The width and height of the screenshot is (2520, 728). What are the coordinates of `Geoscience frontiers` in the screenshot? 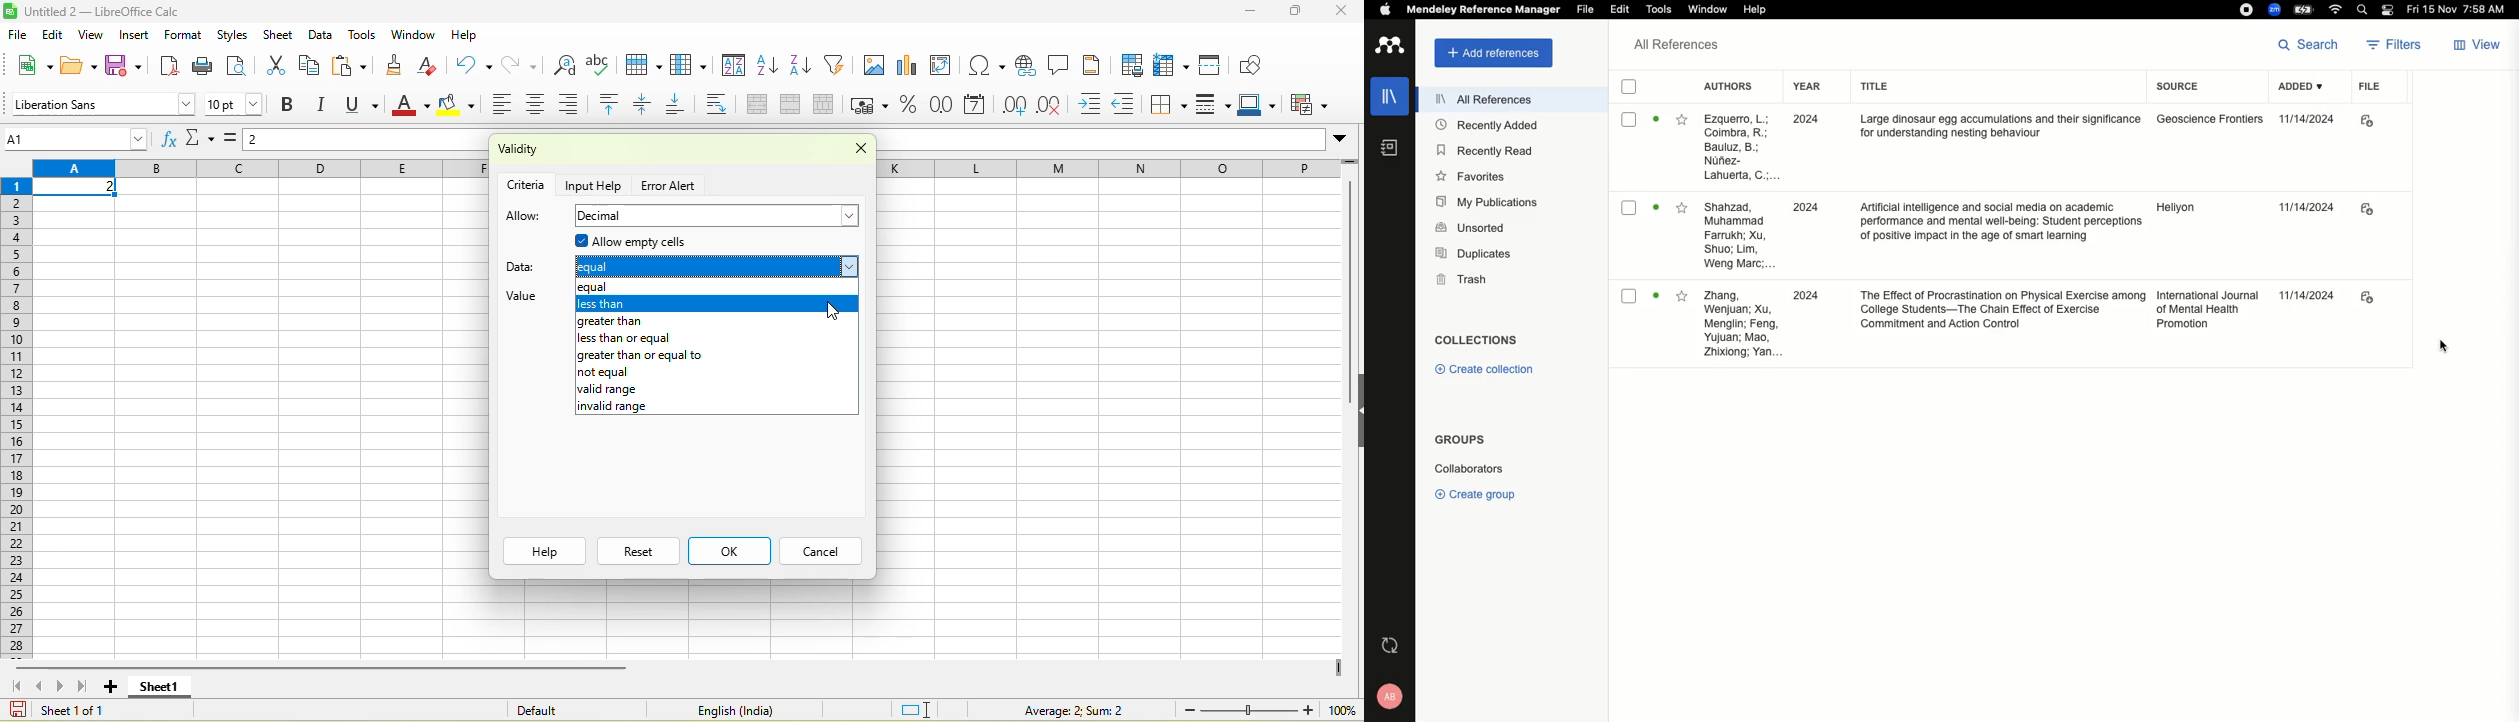 It's located at (2217, 124).